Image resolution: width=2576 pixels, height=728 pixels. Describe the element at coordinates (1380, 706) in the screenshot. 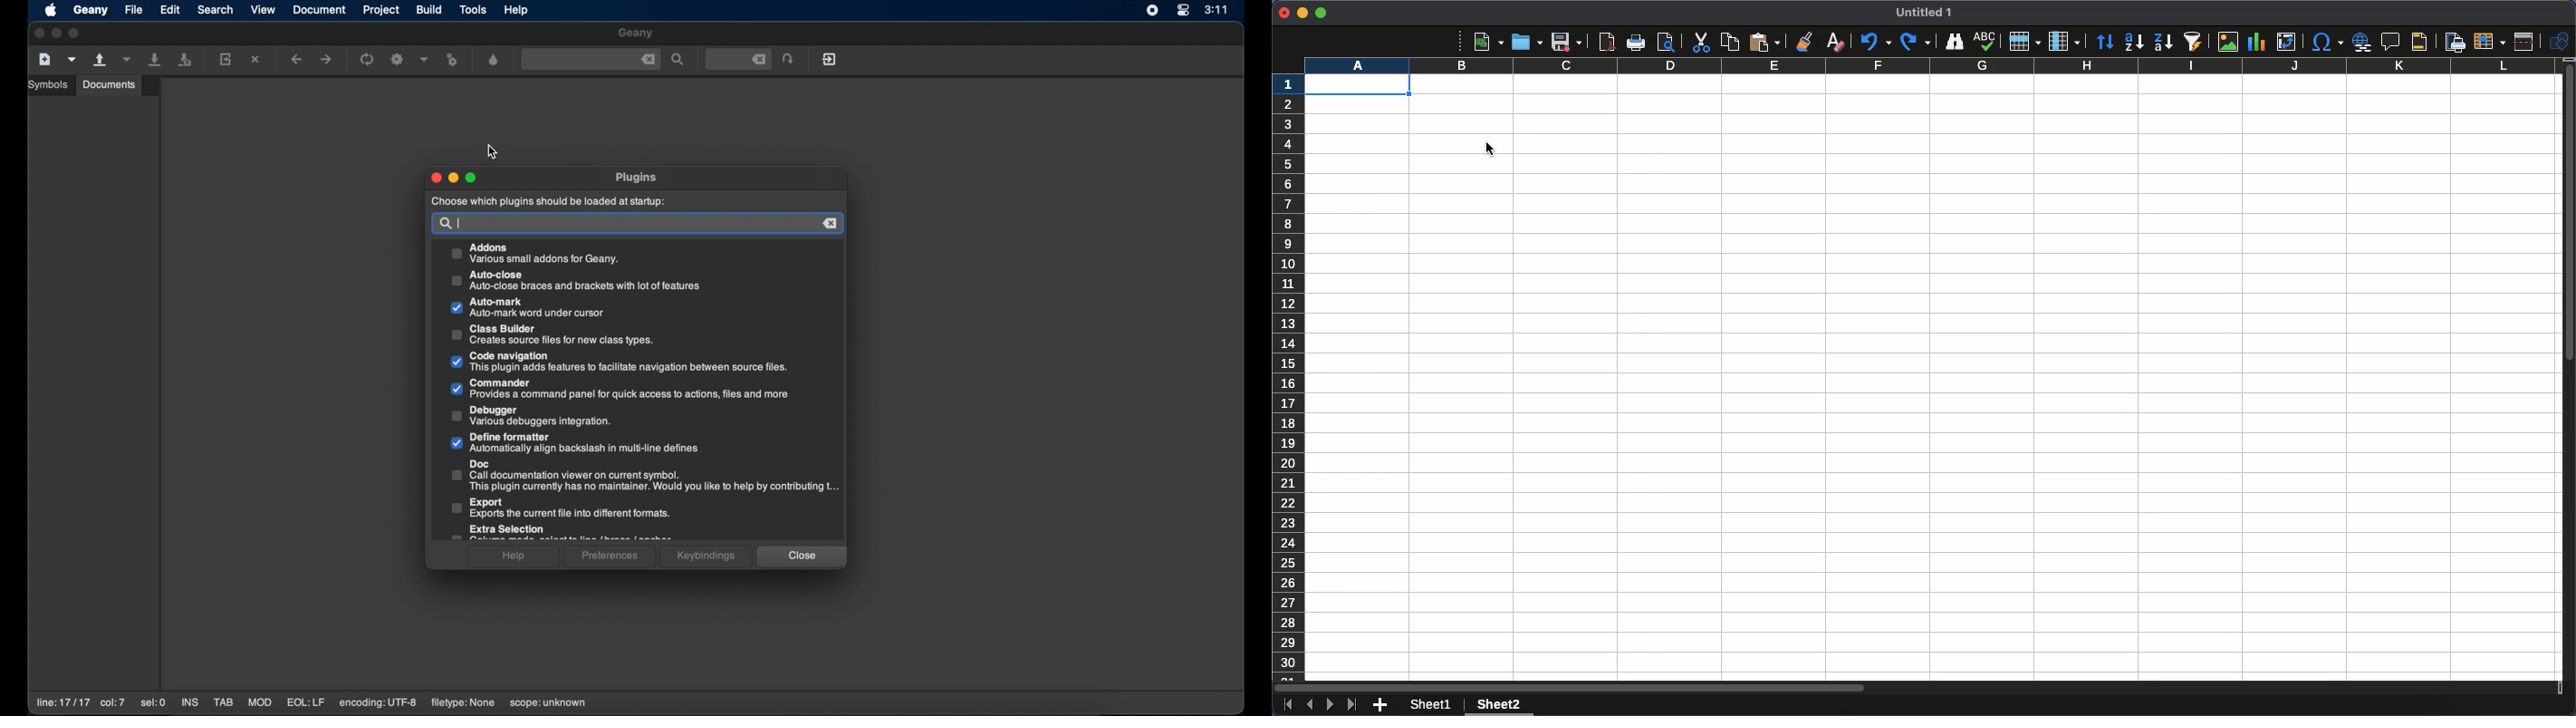

I see `Add new sheet` at that location.